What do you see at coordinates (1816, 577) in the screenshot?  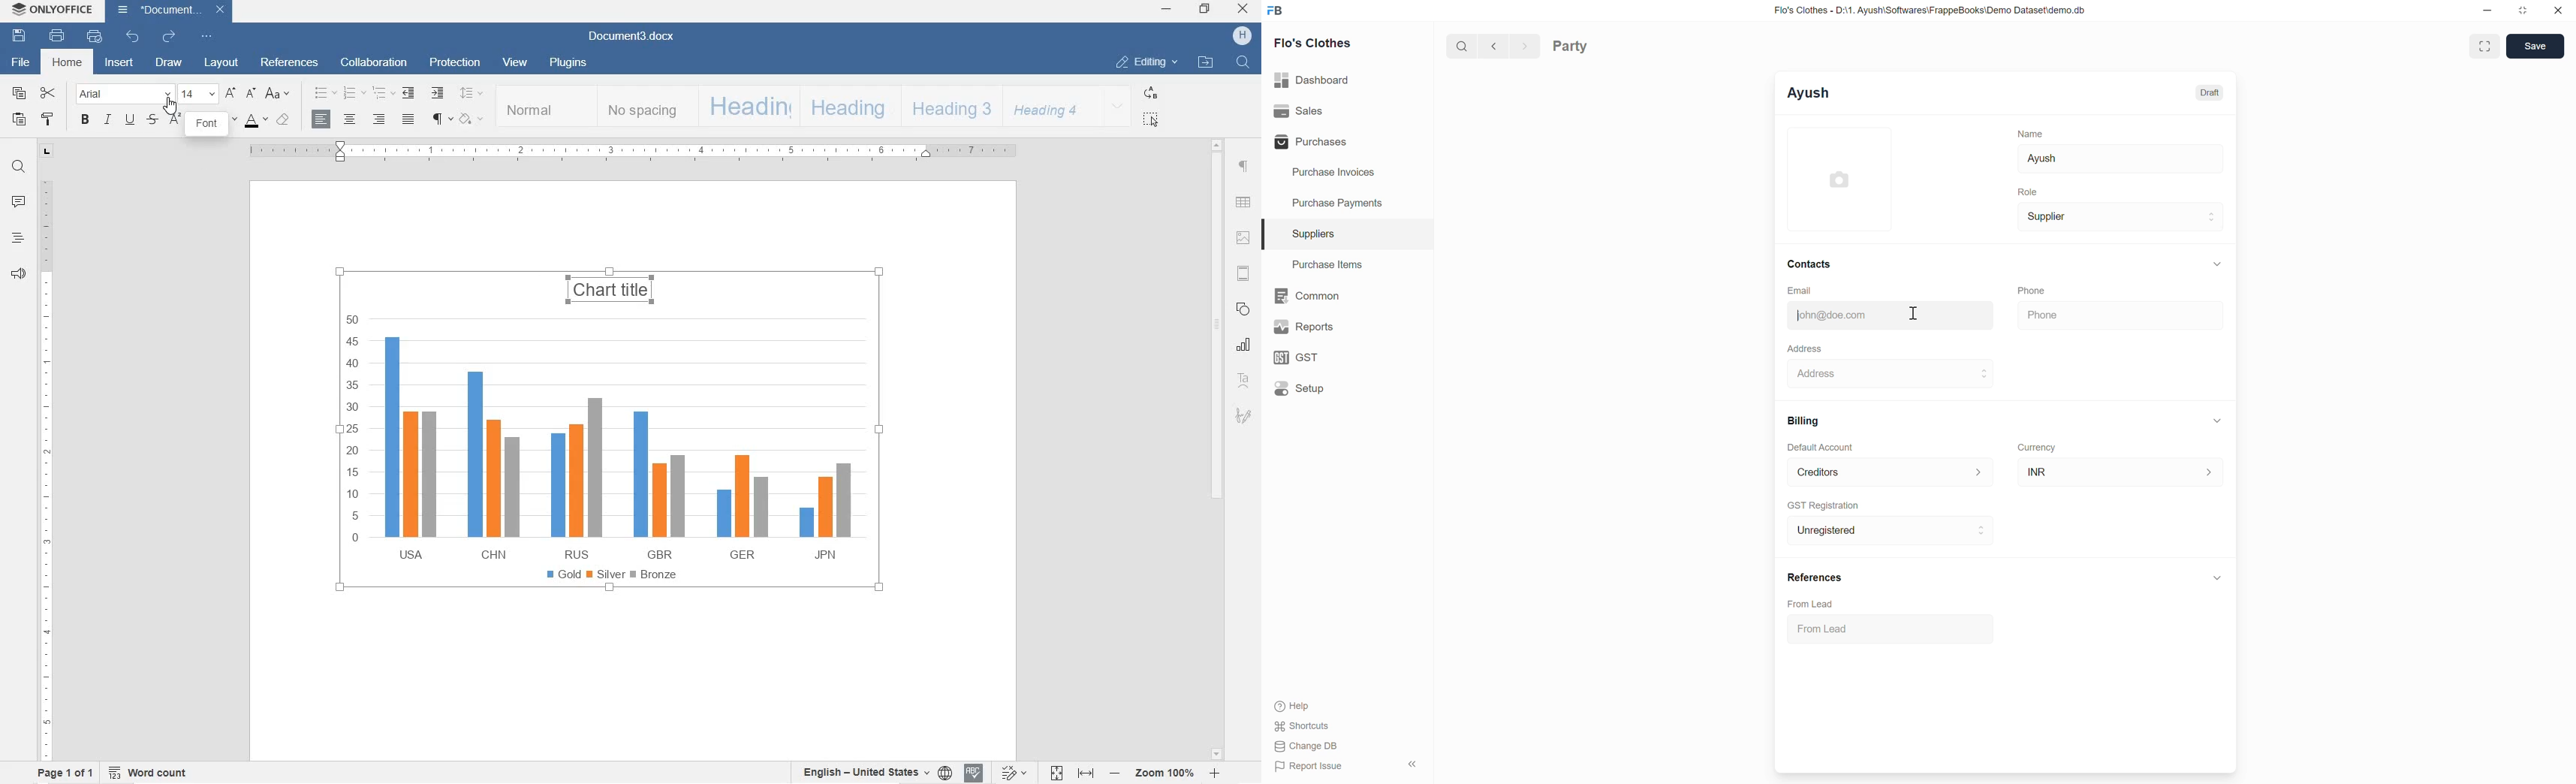 I see `References` at bounding box center [1816, 577].